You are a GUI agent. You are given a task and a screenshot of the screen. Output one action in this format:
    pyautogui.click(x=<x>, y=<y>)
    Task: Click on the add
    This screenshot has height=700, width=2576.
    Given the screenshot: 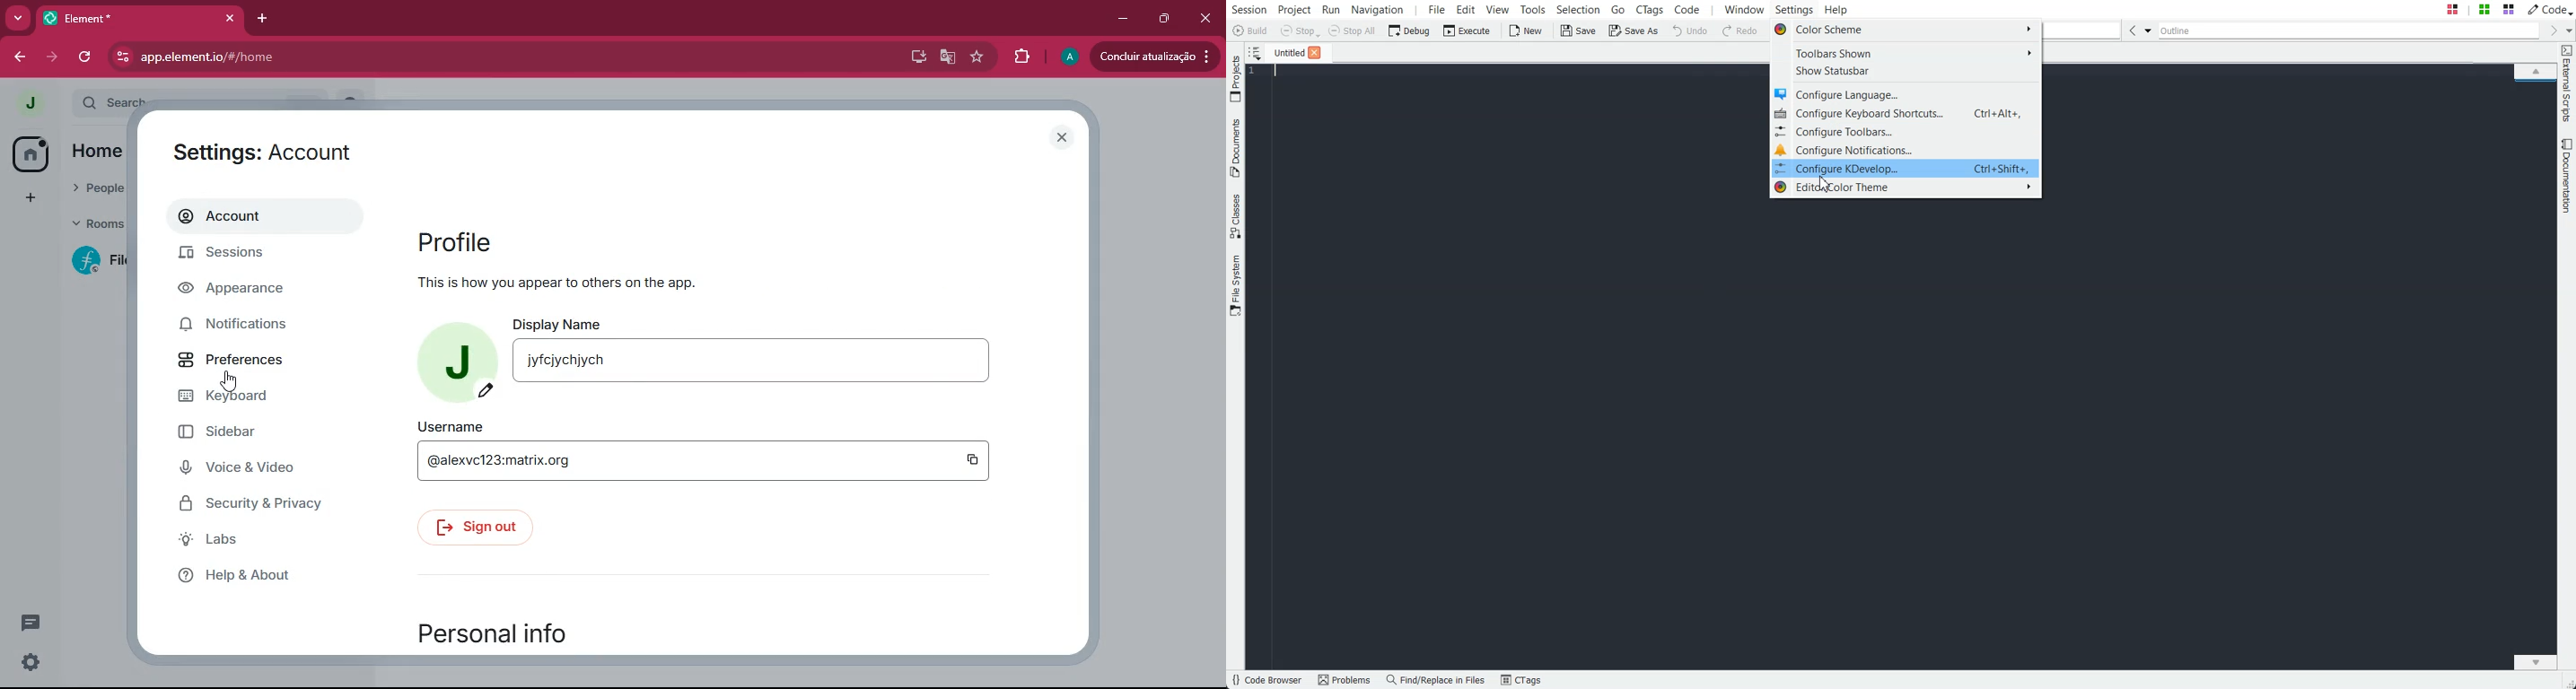 What is the action you would take?
    pyautogui.click(x=27, y=199)
    